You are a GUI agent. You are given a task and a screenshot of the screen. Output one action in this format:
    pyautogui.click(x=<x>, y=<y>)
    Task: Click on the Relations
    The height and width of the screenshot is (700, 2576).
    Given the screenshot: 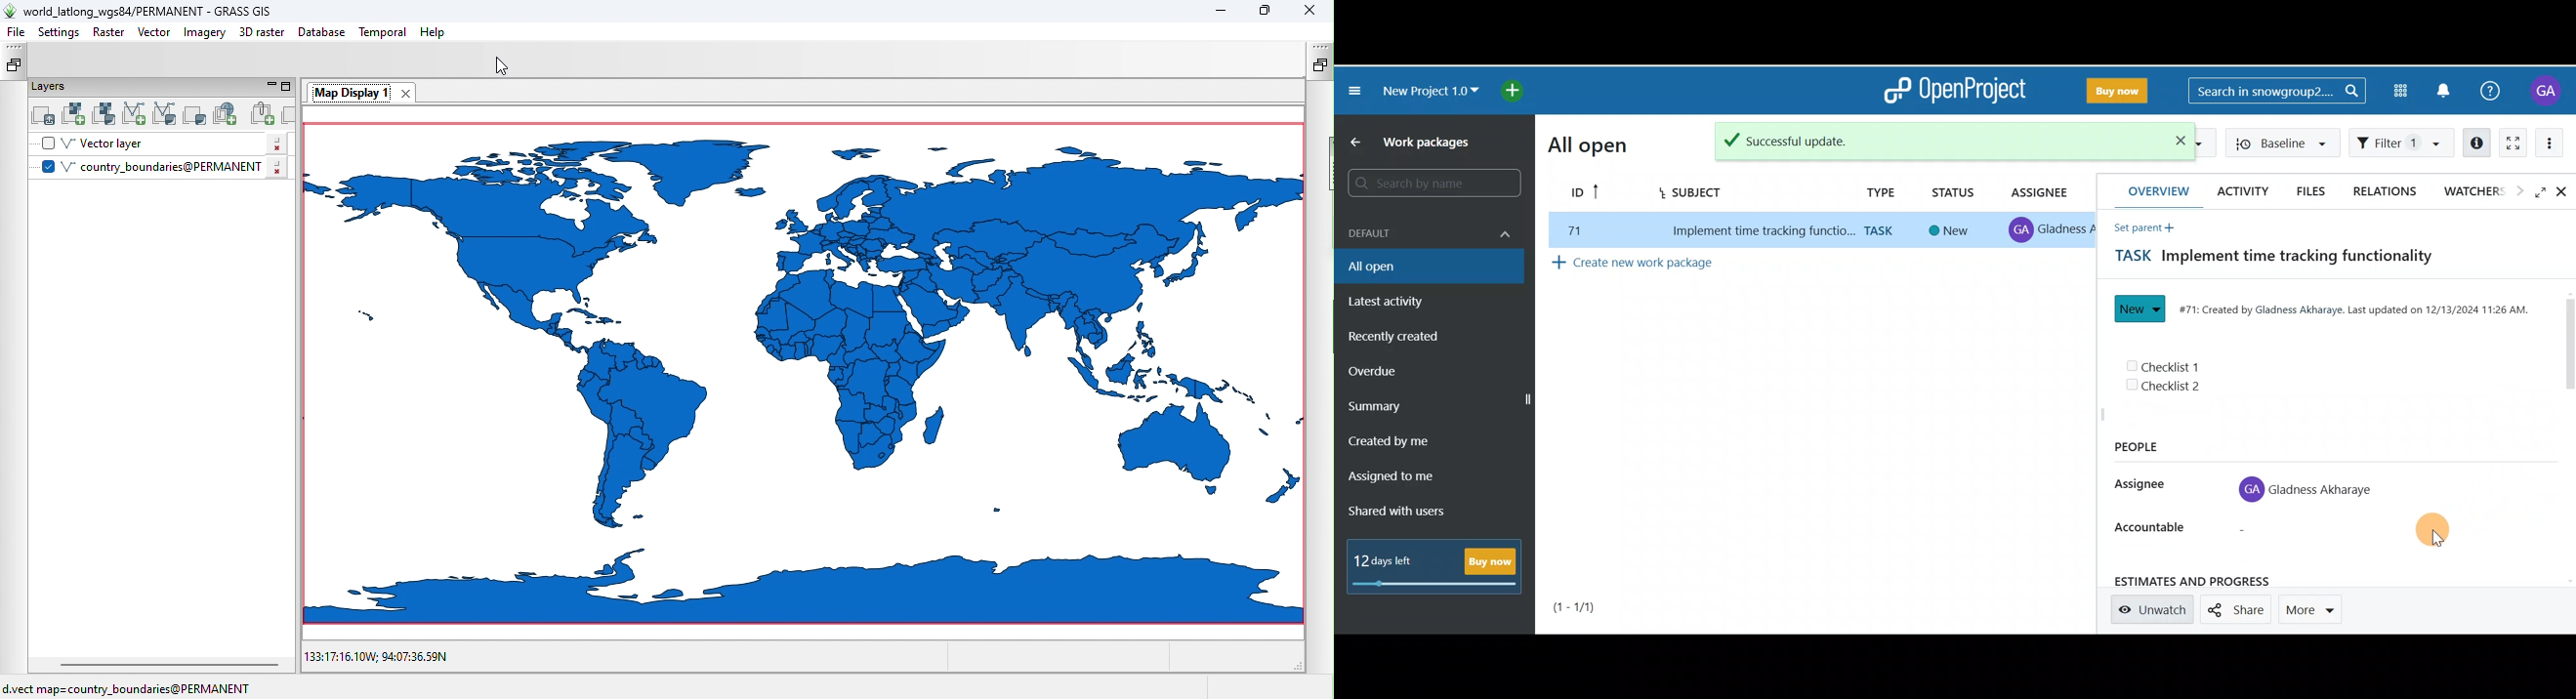 What is the action you would take?
    pyautogui.click(x=2387, y=190)
    